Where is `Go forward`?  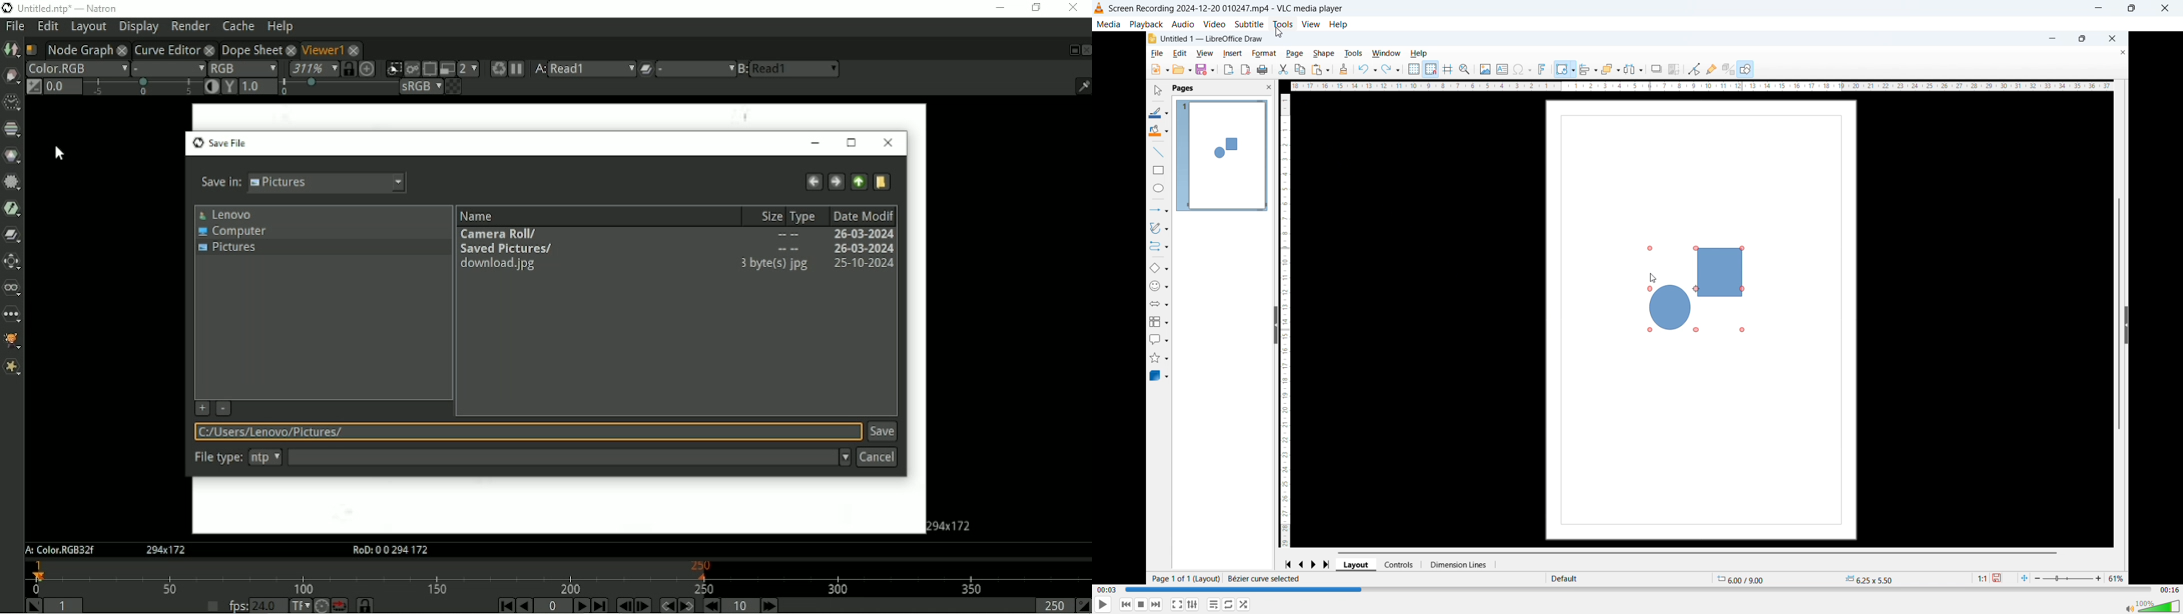 Go forward is located at coordinates (835, 182).